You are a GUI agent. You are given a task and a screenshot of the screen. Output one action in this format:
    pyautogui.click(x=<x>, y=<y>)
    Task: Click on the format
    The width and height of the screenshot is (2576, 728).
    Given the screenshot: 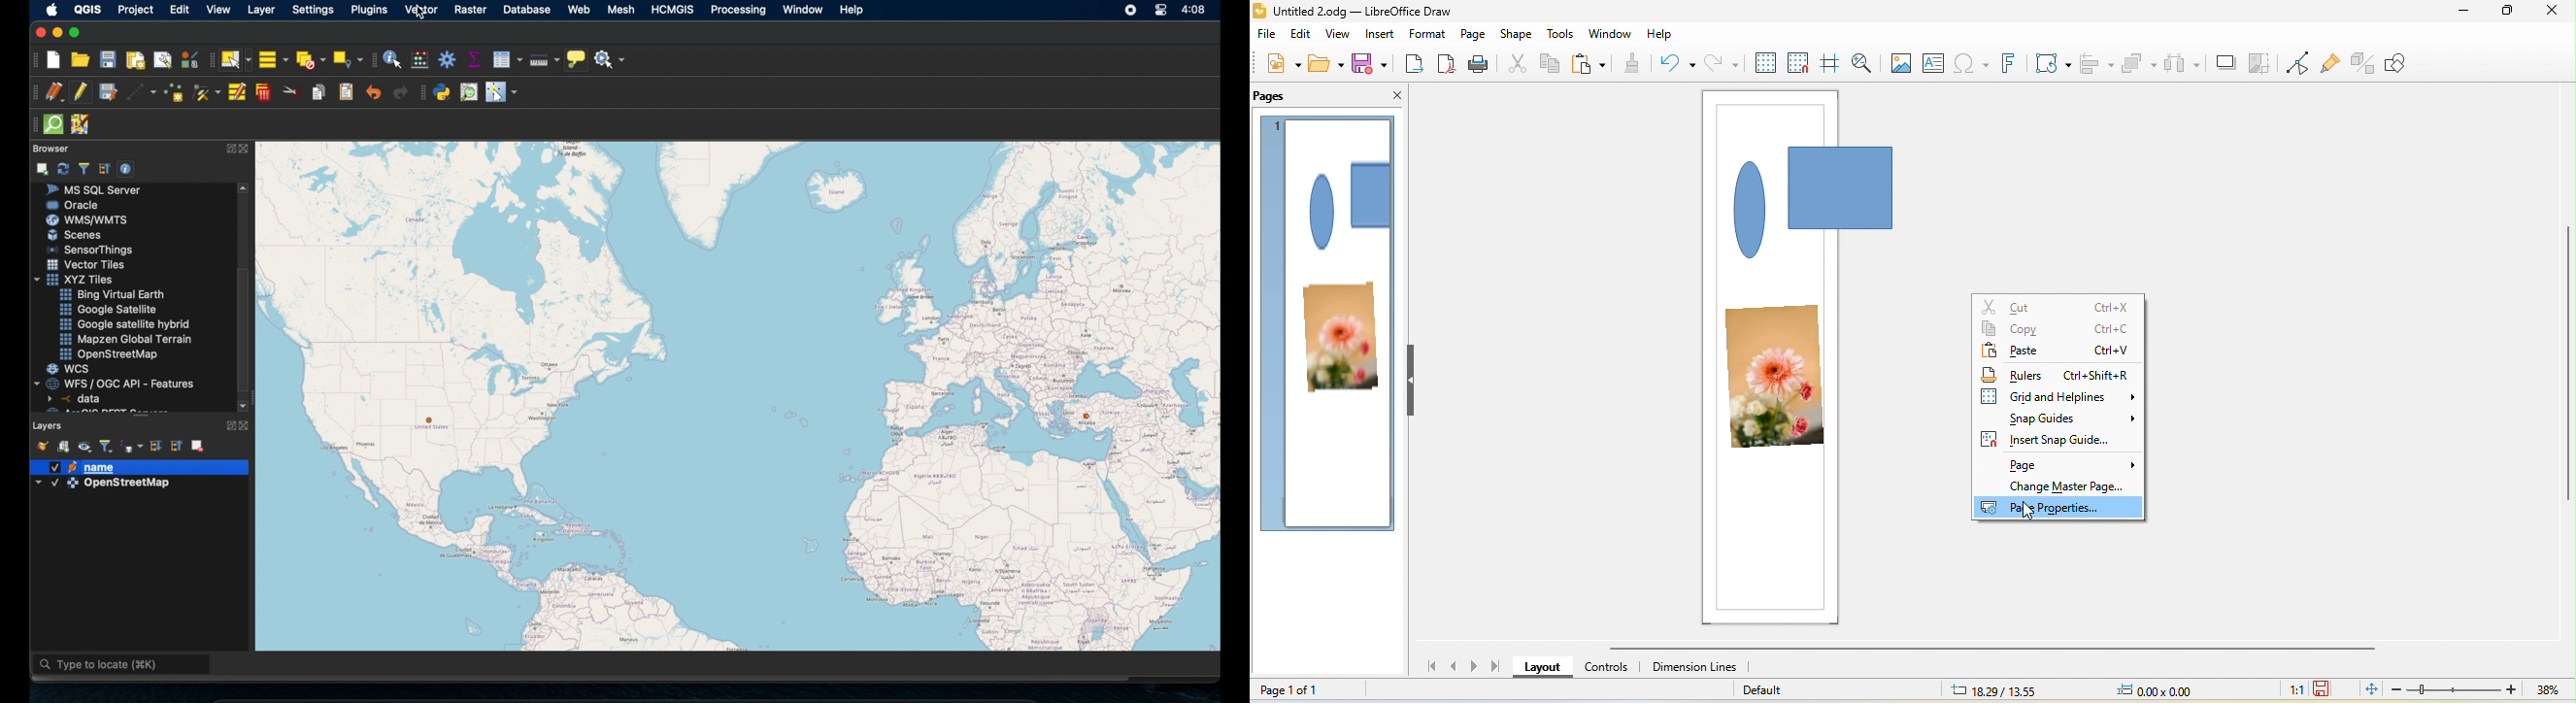 What is the action you would take?
    pyautogui.click(x=1427, y=34)
    